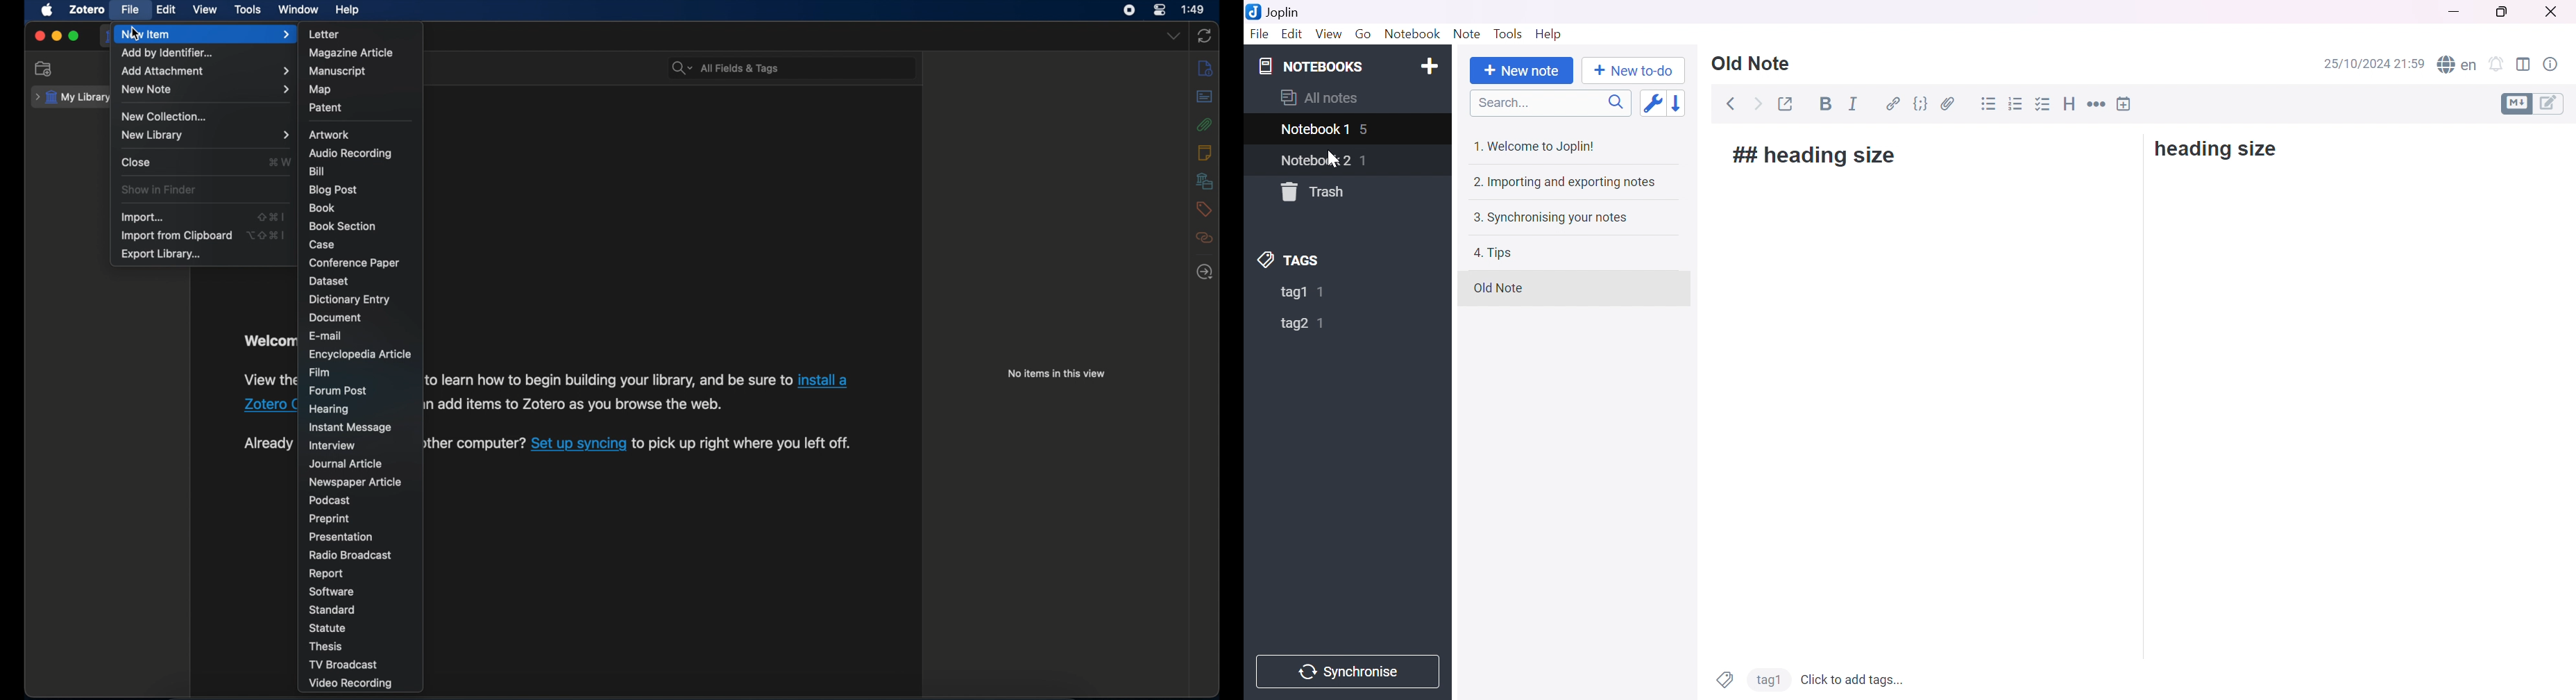  Describe the element at coordinates (326, 574) in the screenshot. I see `report` at that location.